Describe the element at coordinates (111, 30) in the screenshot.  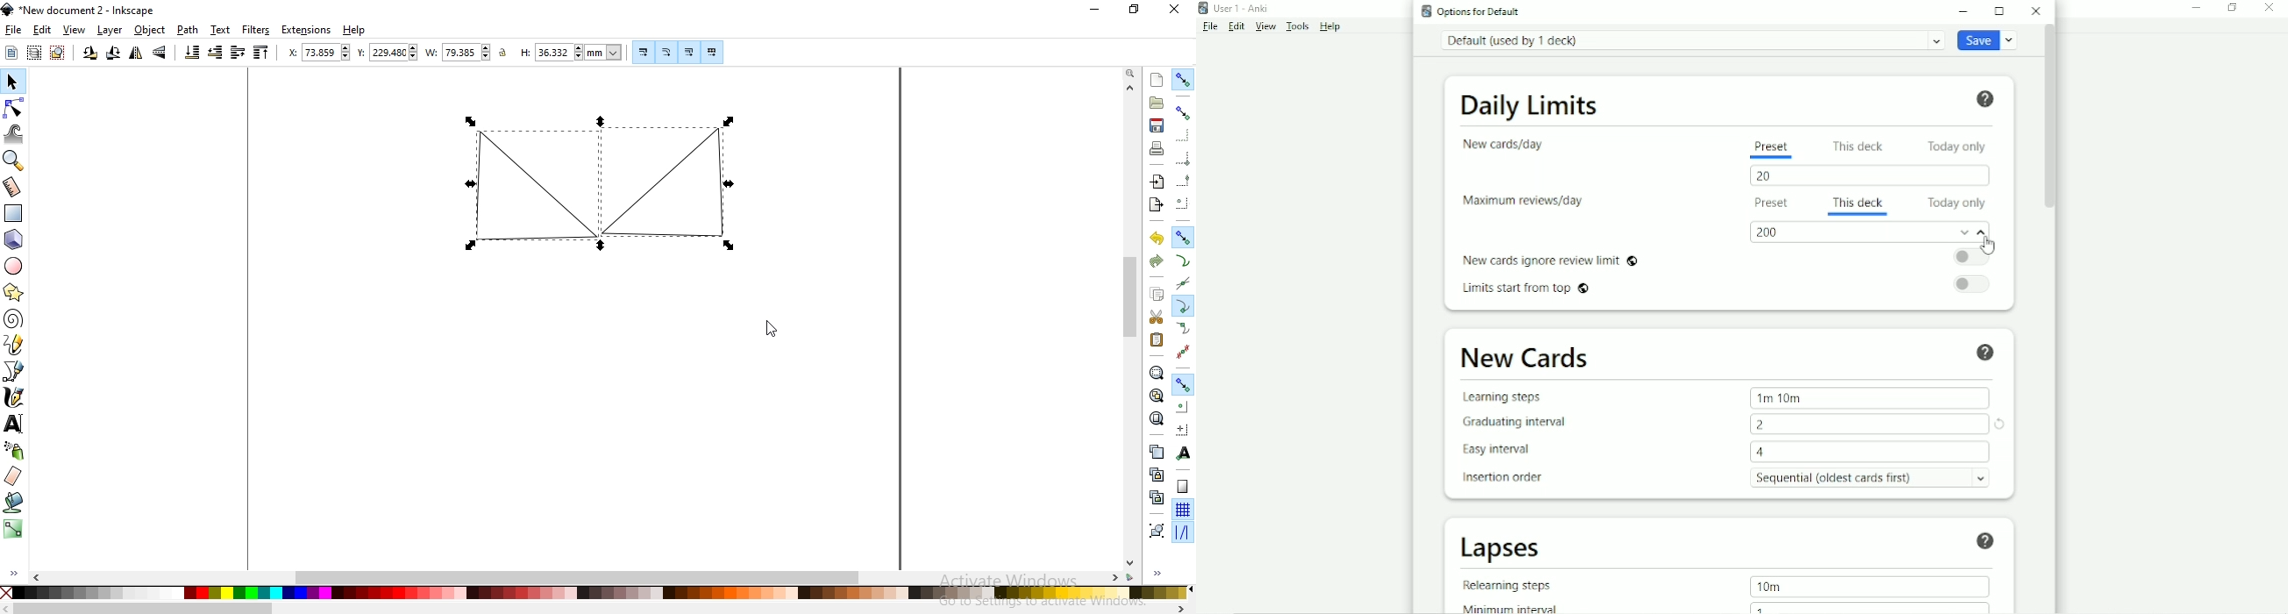
I see `layer` at that location.